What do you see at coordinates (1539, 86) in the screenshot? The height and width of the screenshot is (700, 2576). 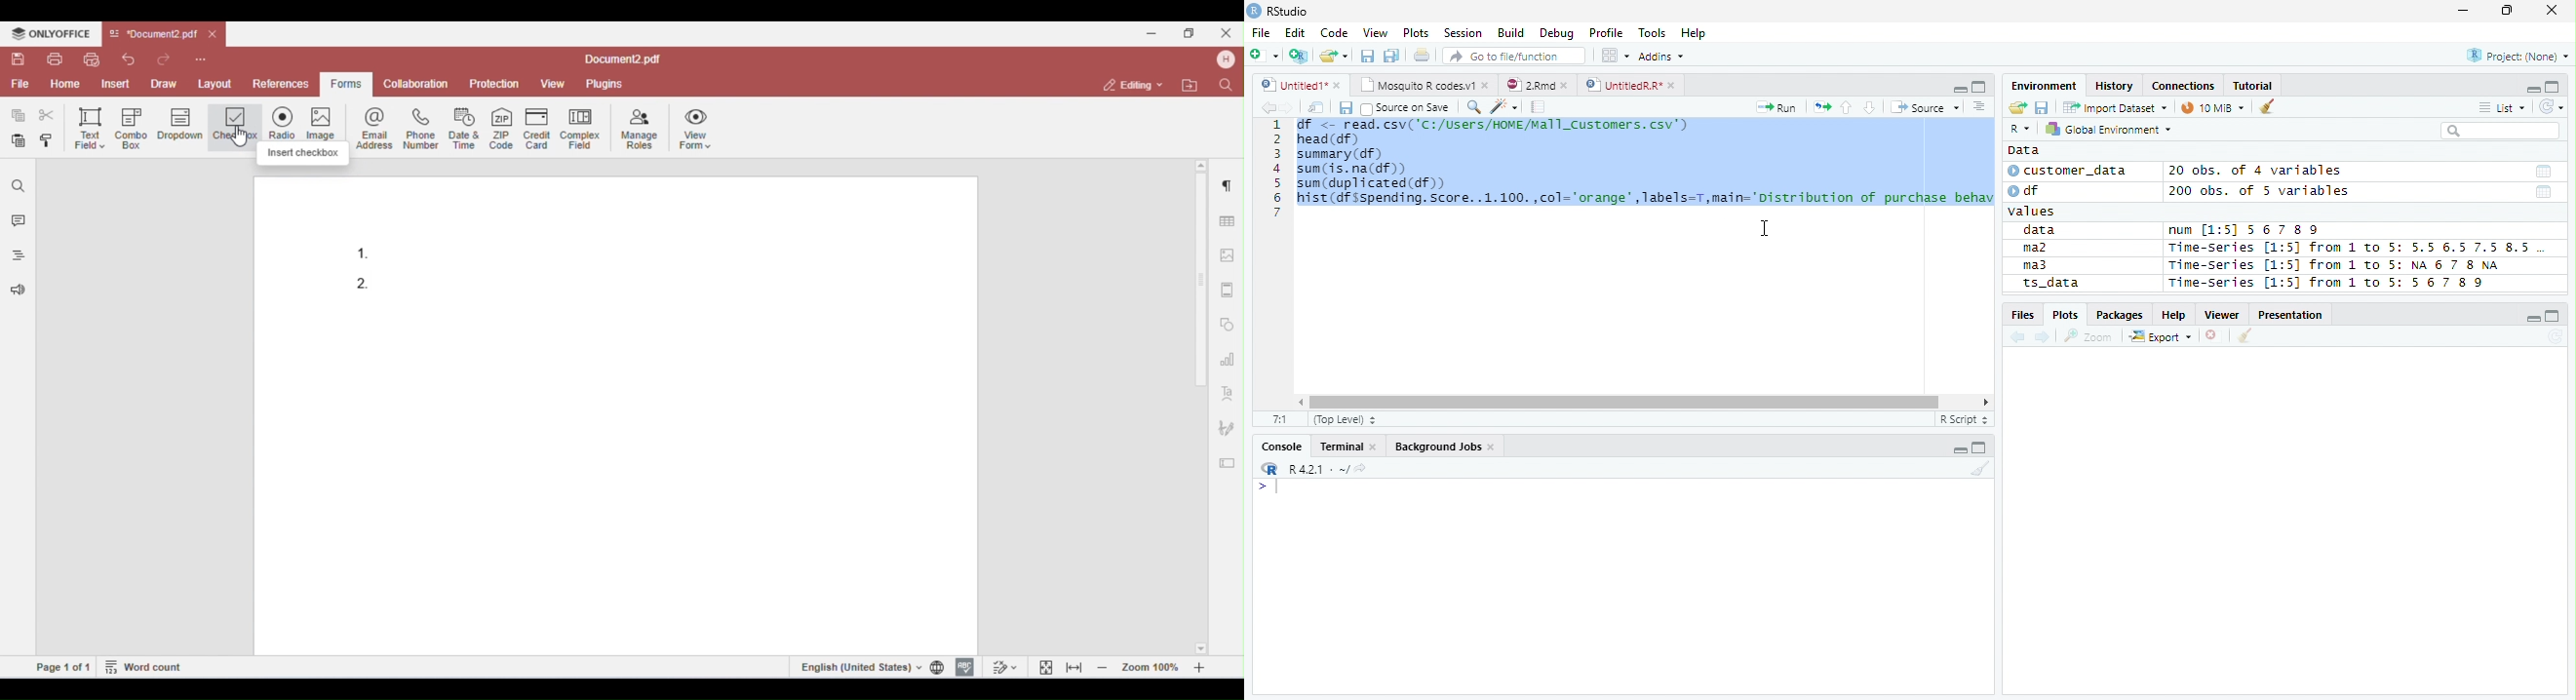 I see `2.Rmd` at bounding box center [1539, 86].